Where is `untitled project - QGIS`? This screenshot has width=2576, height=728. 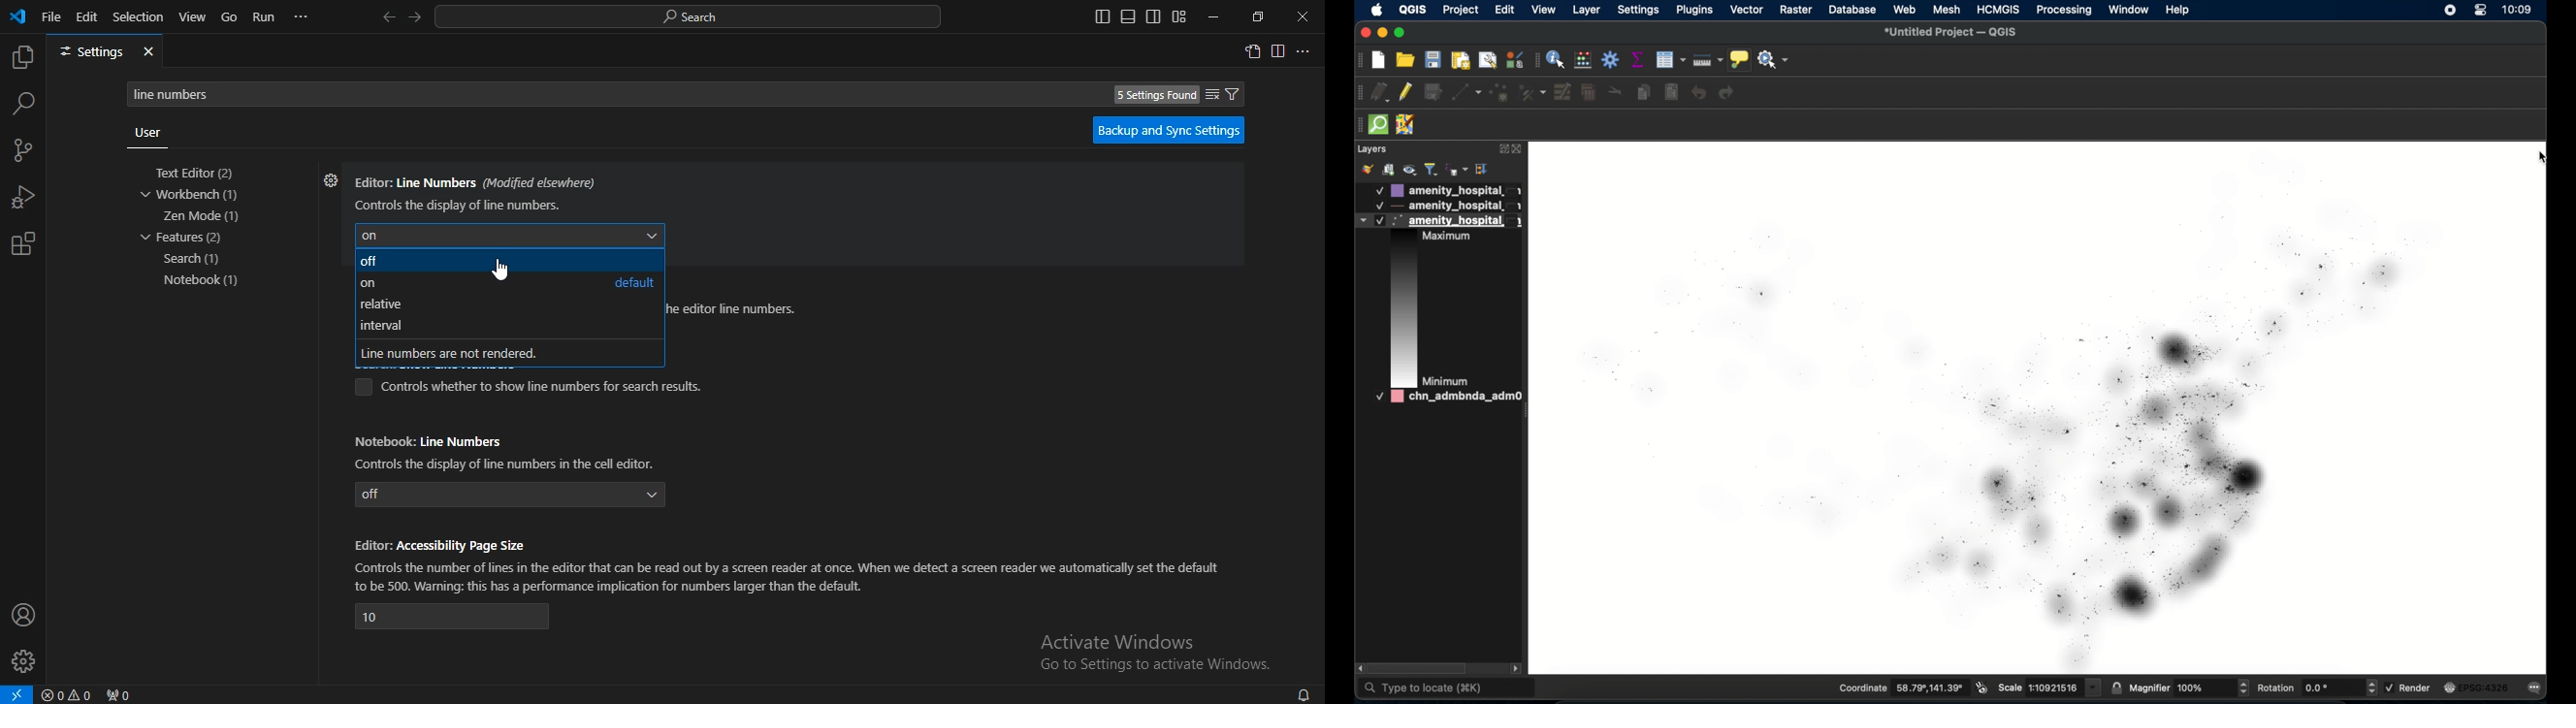 untitled project - QGIS is located at coordinates (1948, 33).